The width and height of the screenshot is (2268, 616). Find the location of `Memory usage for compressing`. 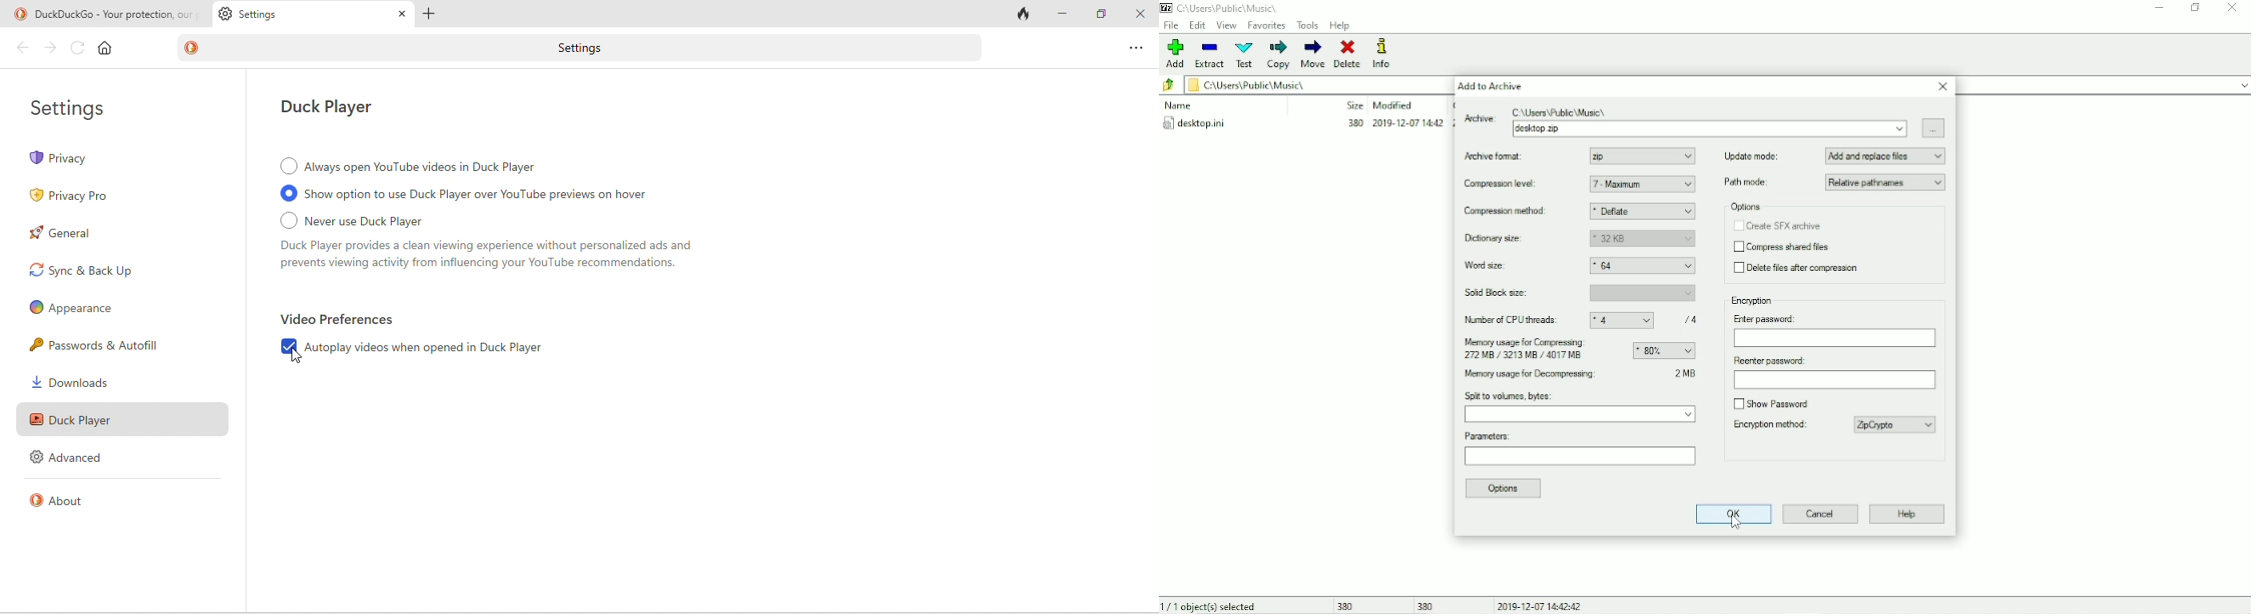

Memory usage for compressing is located at coordinates (1579, 349).